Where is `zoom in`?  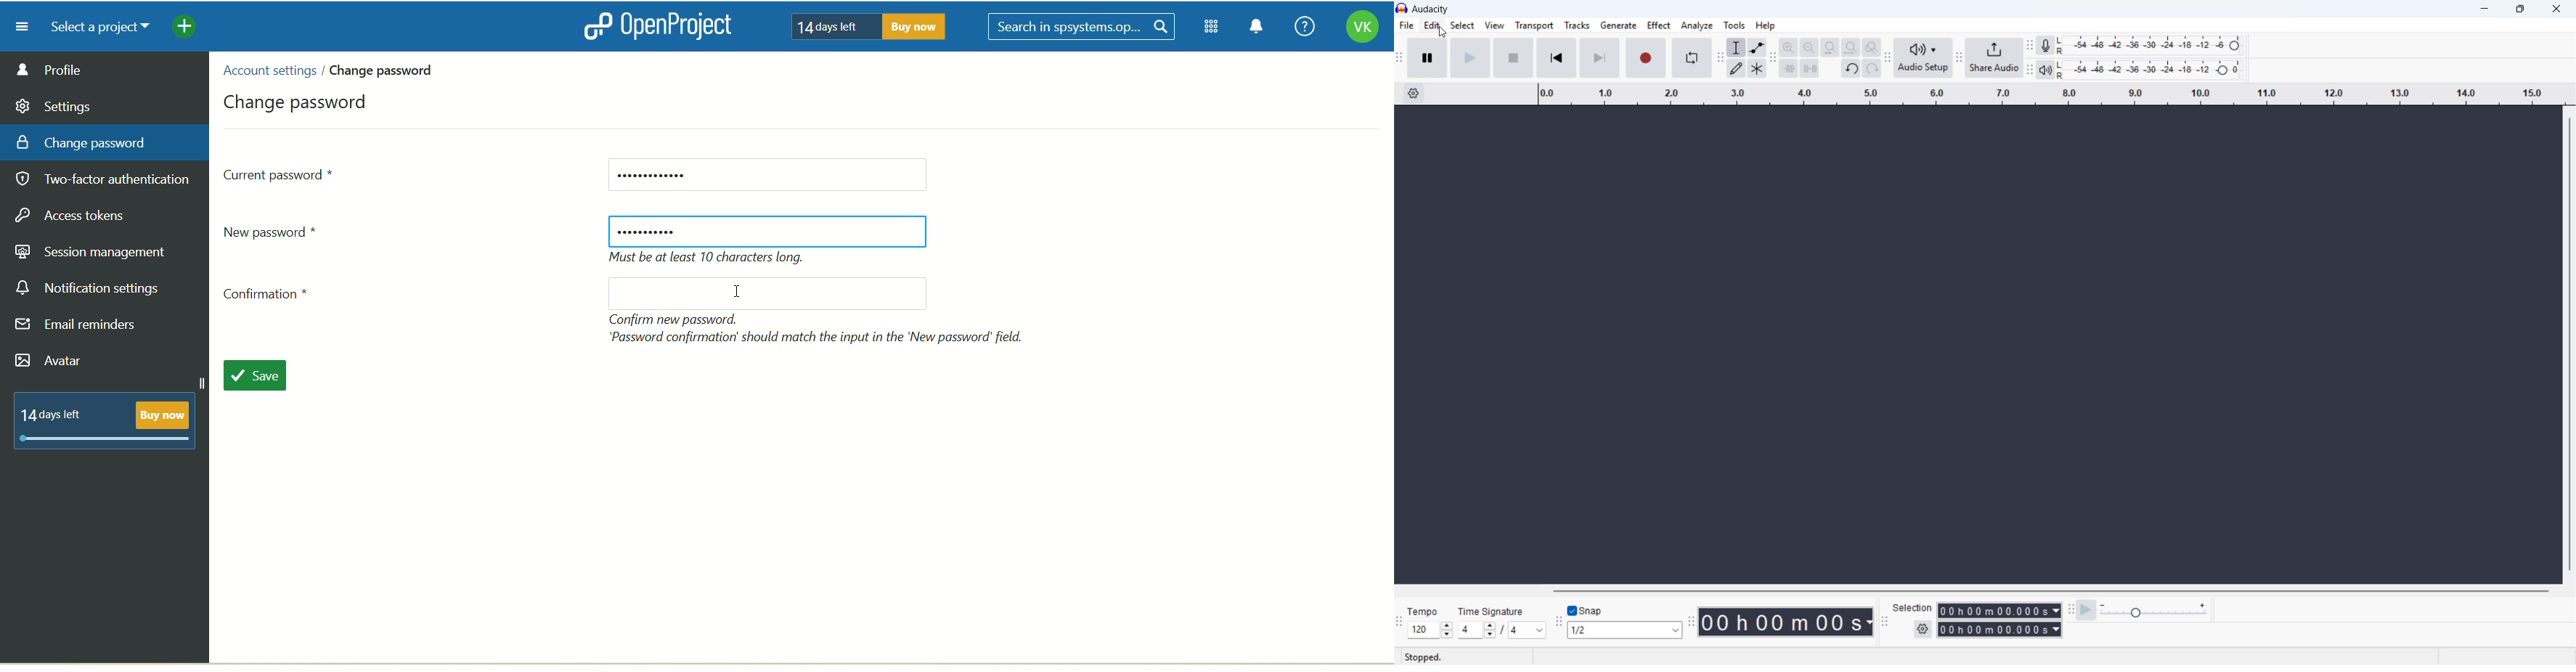
zoom in is located at coordinates (1789, 47).